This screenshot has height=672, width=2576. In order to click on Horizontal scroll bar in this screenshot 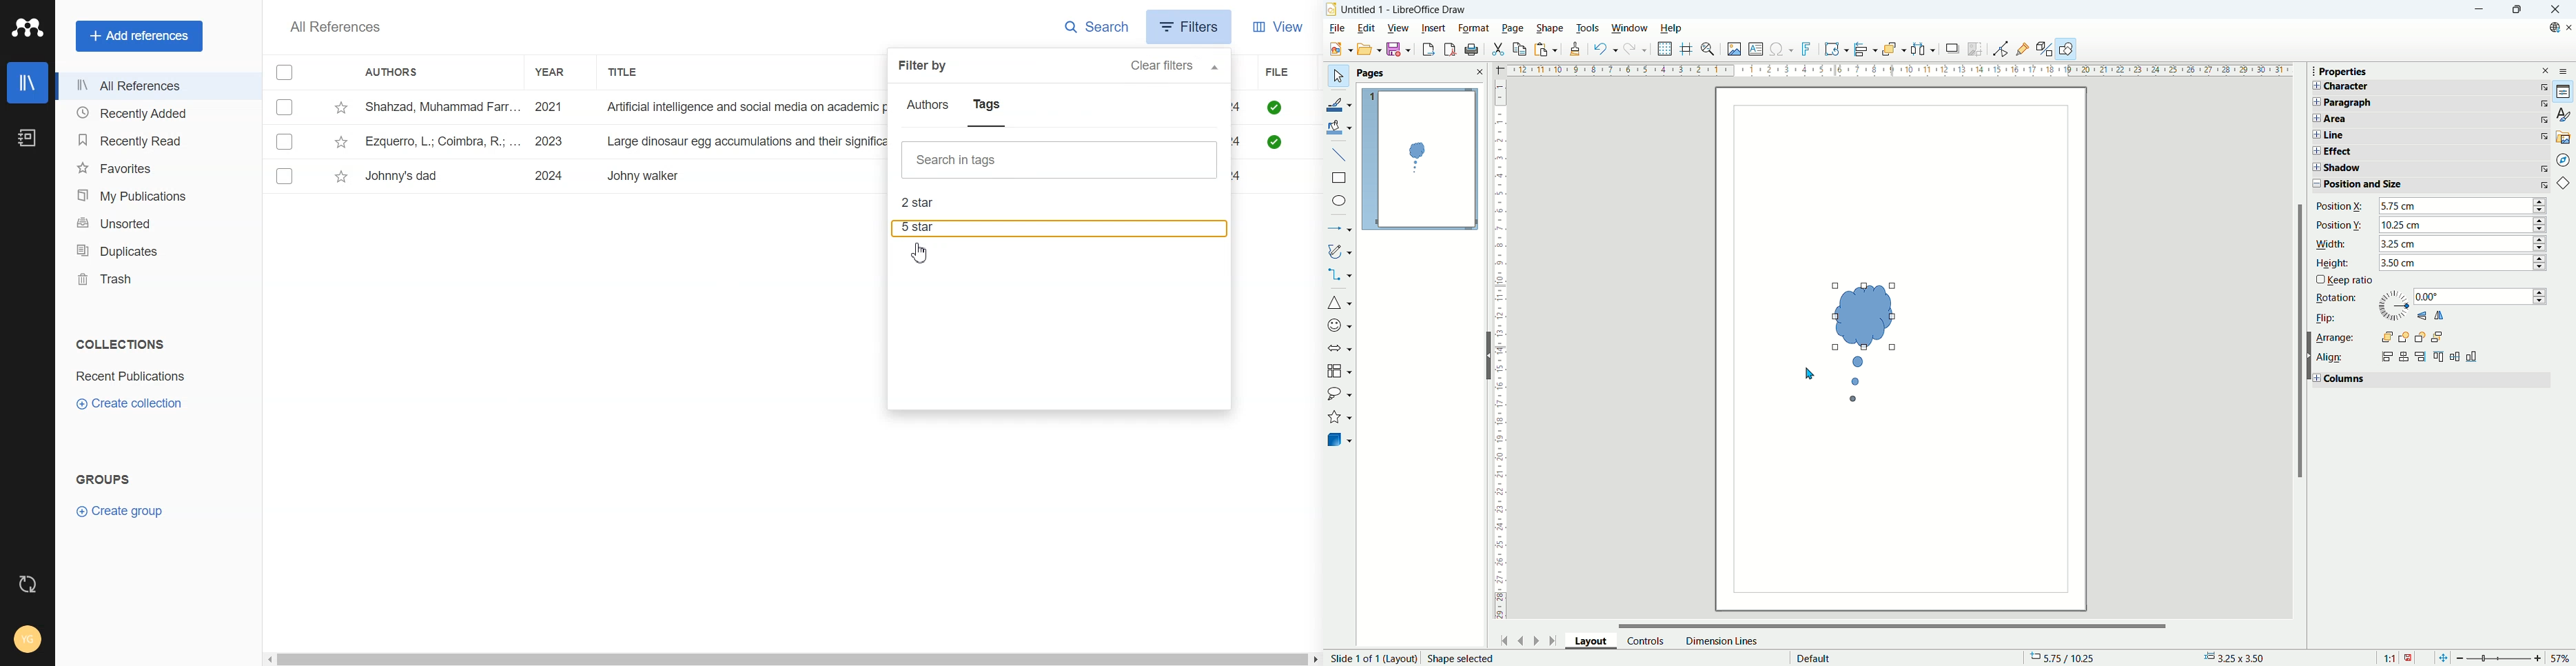, I will do `click(792, 660)`.